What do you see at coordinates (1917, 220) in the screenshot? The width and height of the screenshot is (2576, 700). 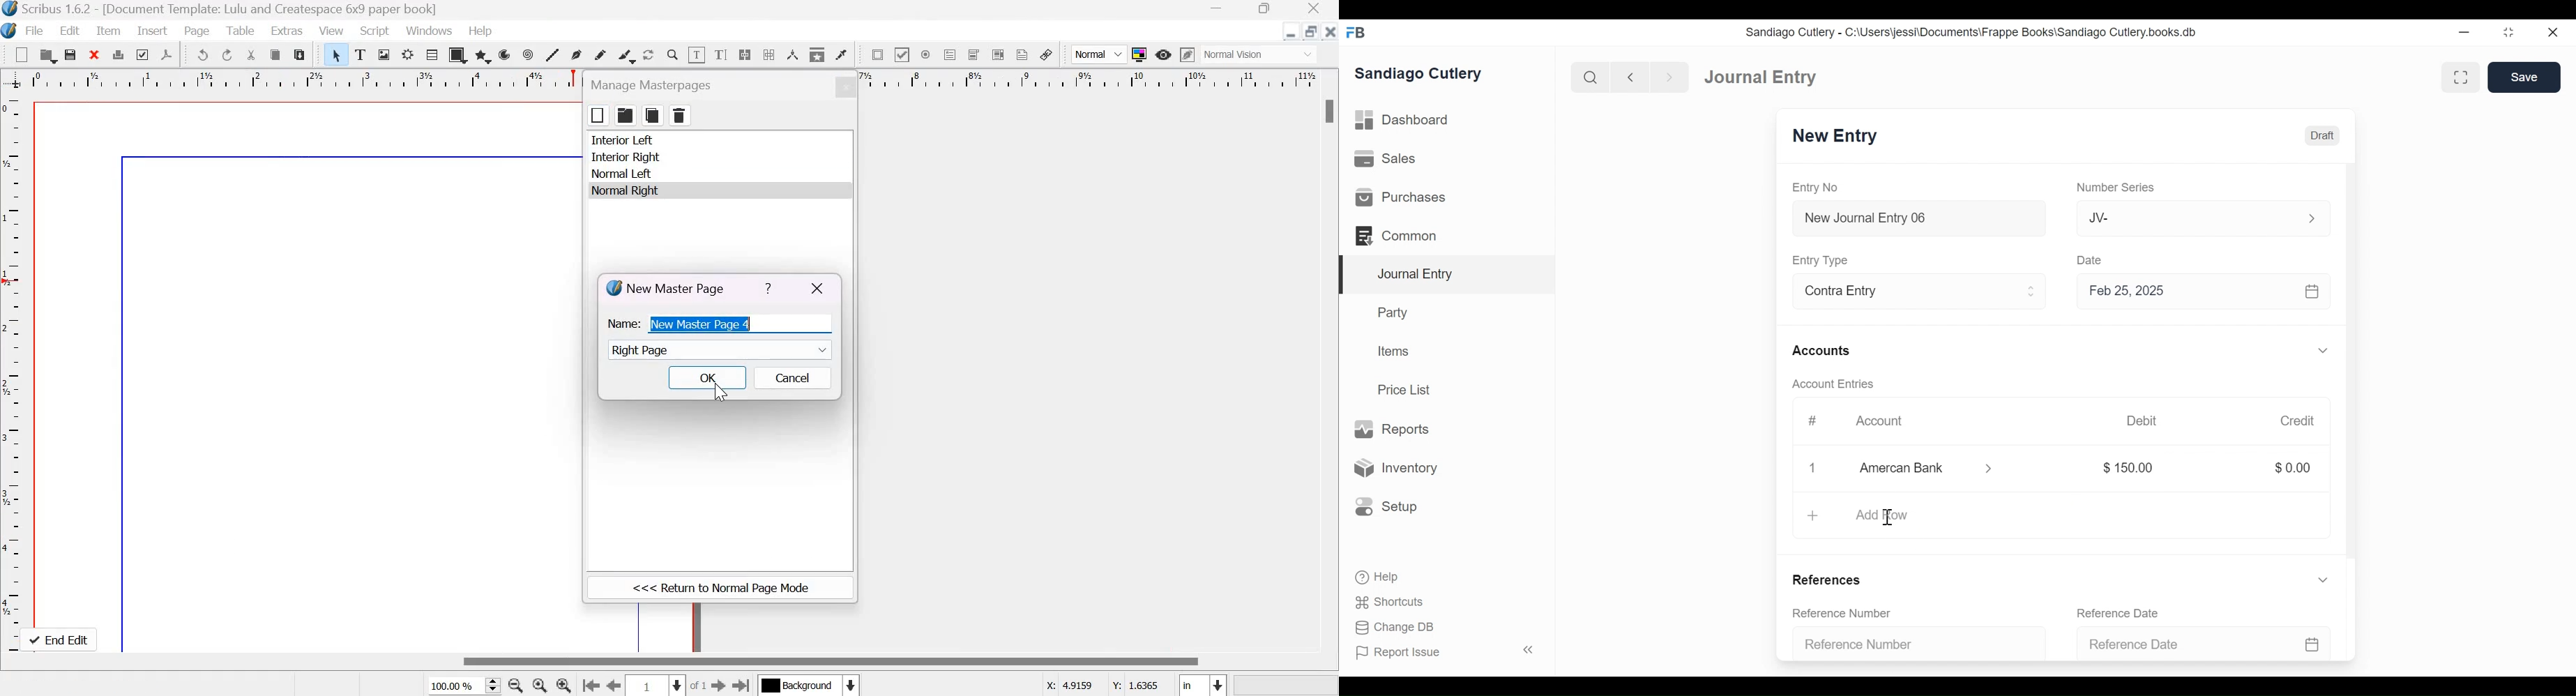 I see `New Journal Entry 06` at bounding box center [1917, 220].